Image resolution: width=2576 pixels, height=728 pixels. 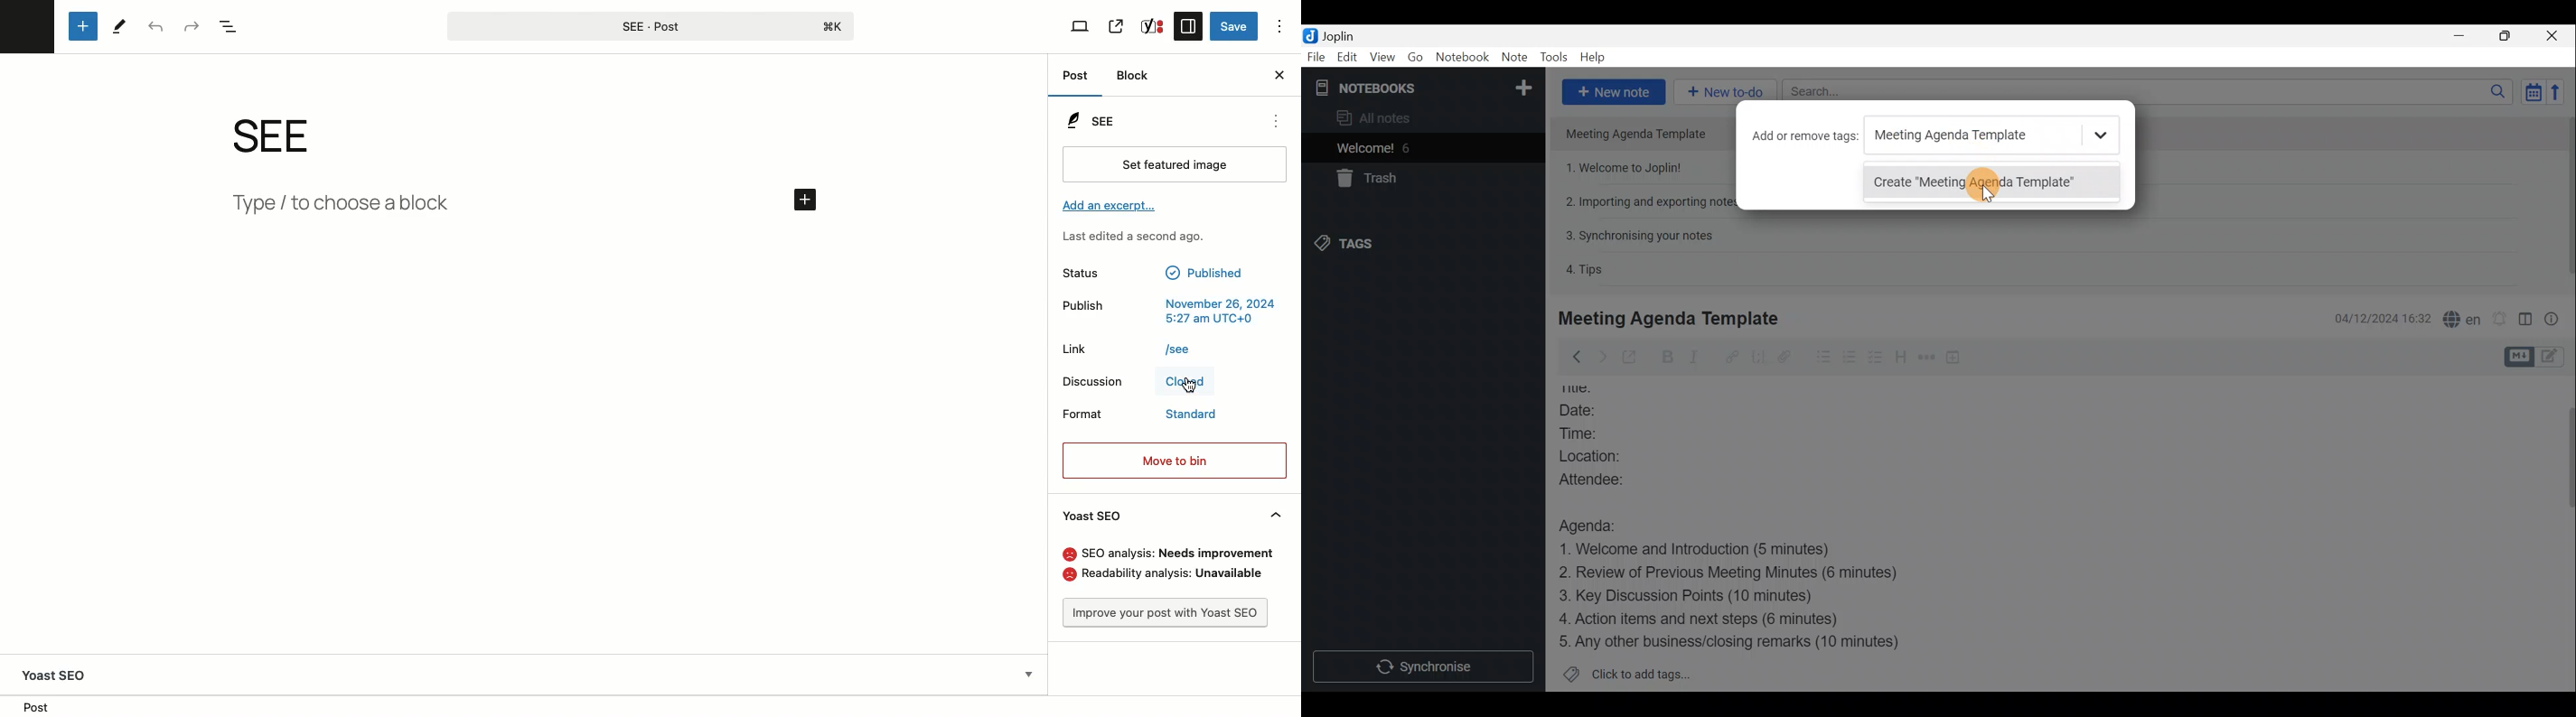 I want to click on Date:, so click(x=1593, y=412).